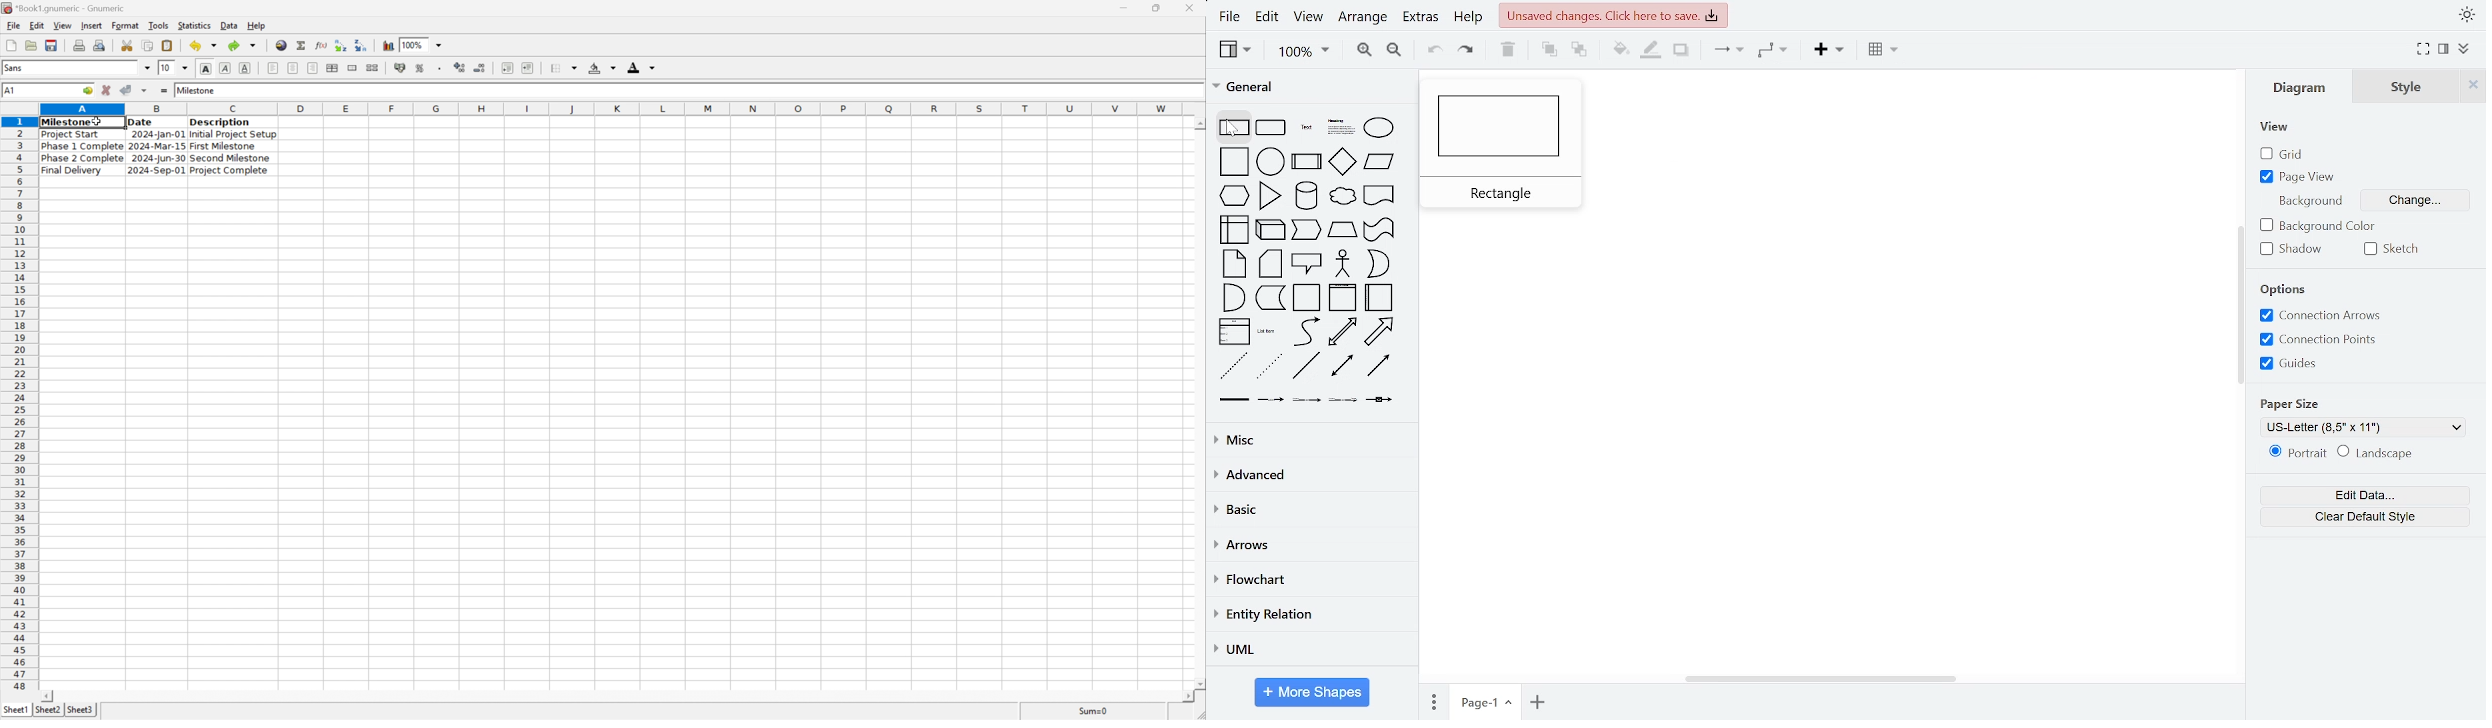 The height and width of the screenshot is (728, 2492). What do you see at coordinates (65, 8) in the screenshot?
I see `Application name` at bounding box center [65, 8].